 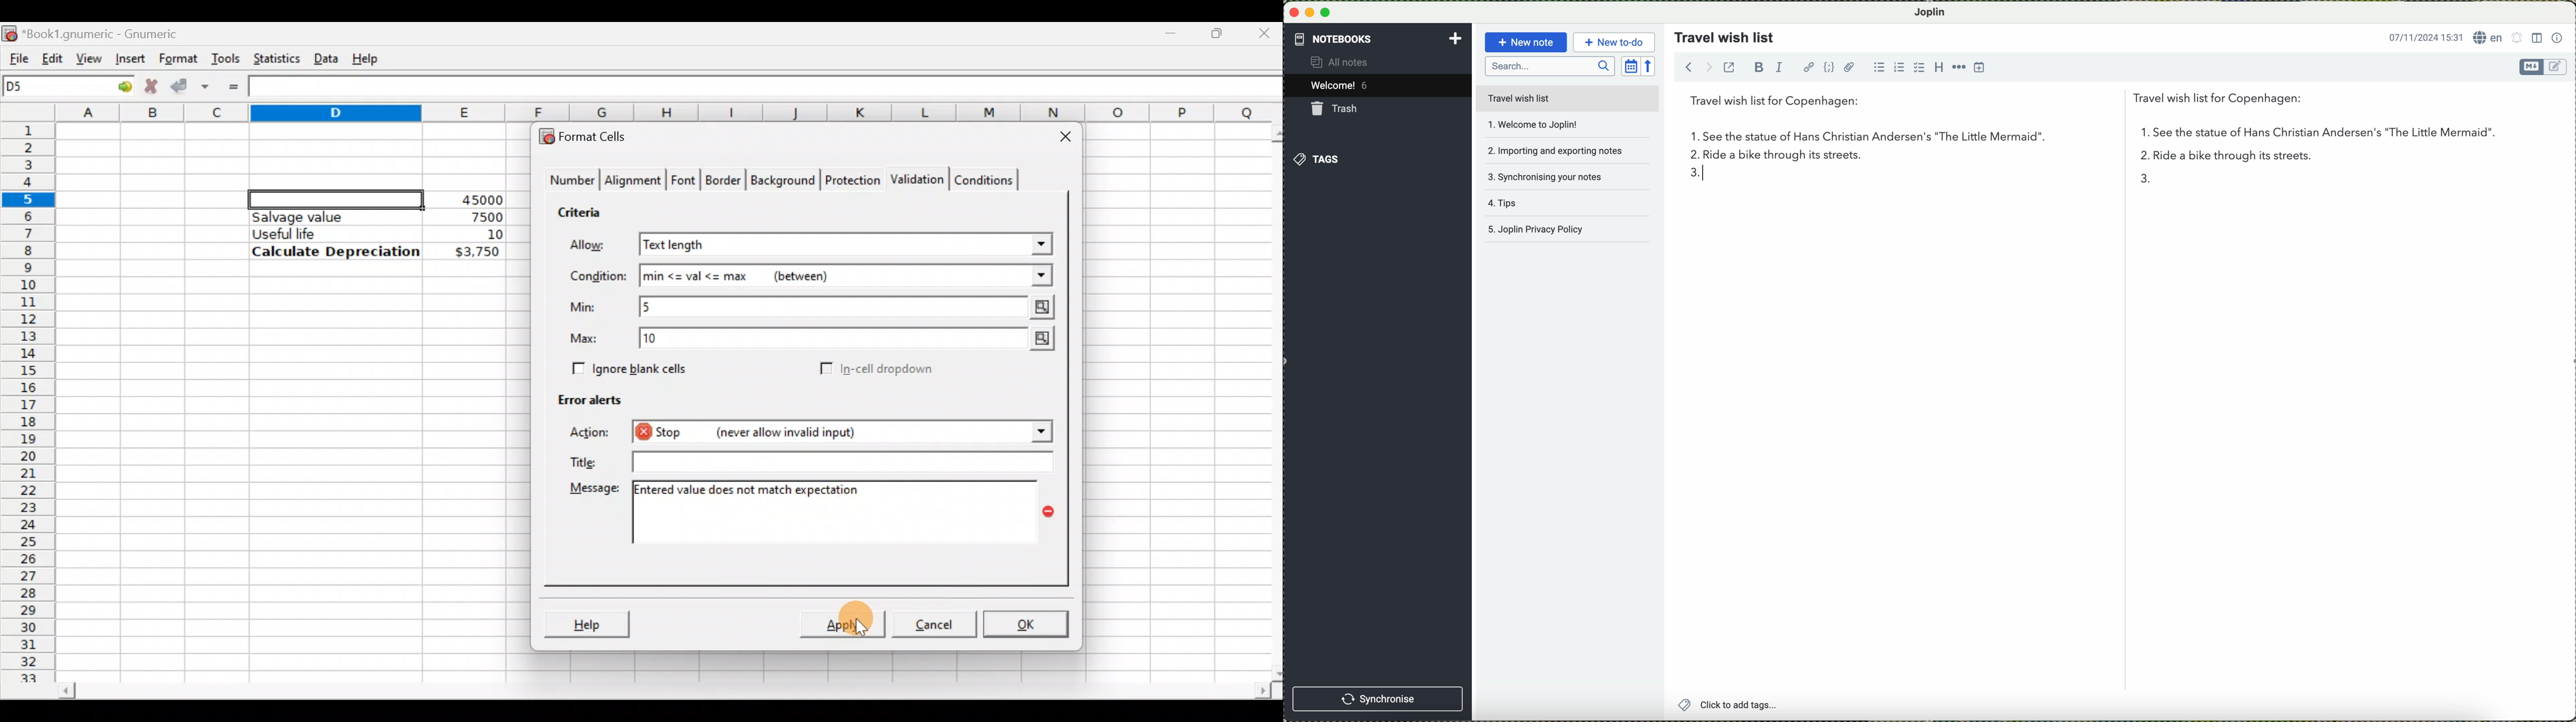 I want to click on Cancel change, so click(x=150, y=84).